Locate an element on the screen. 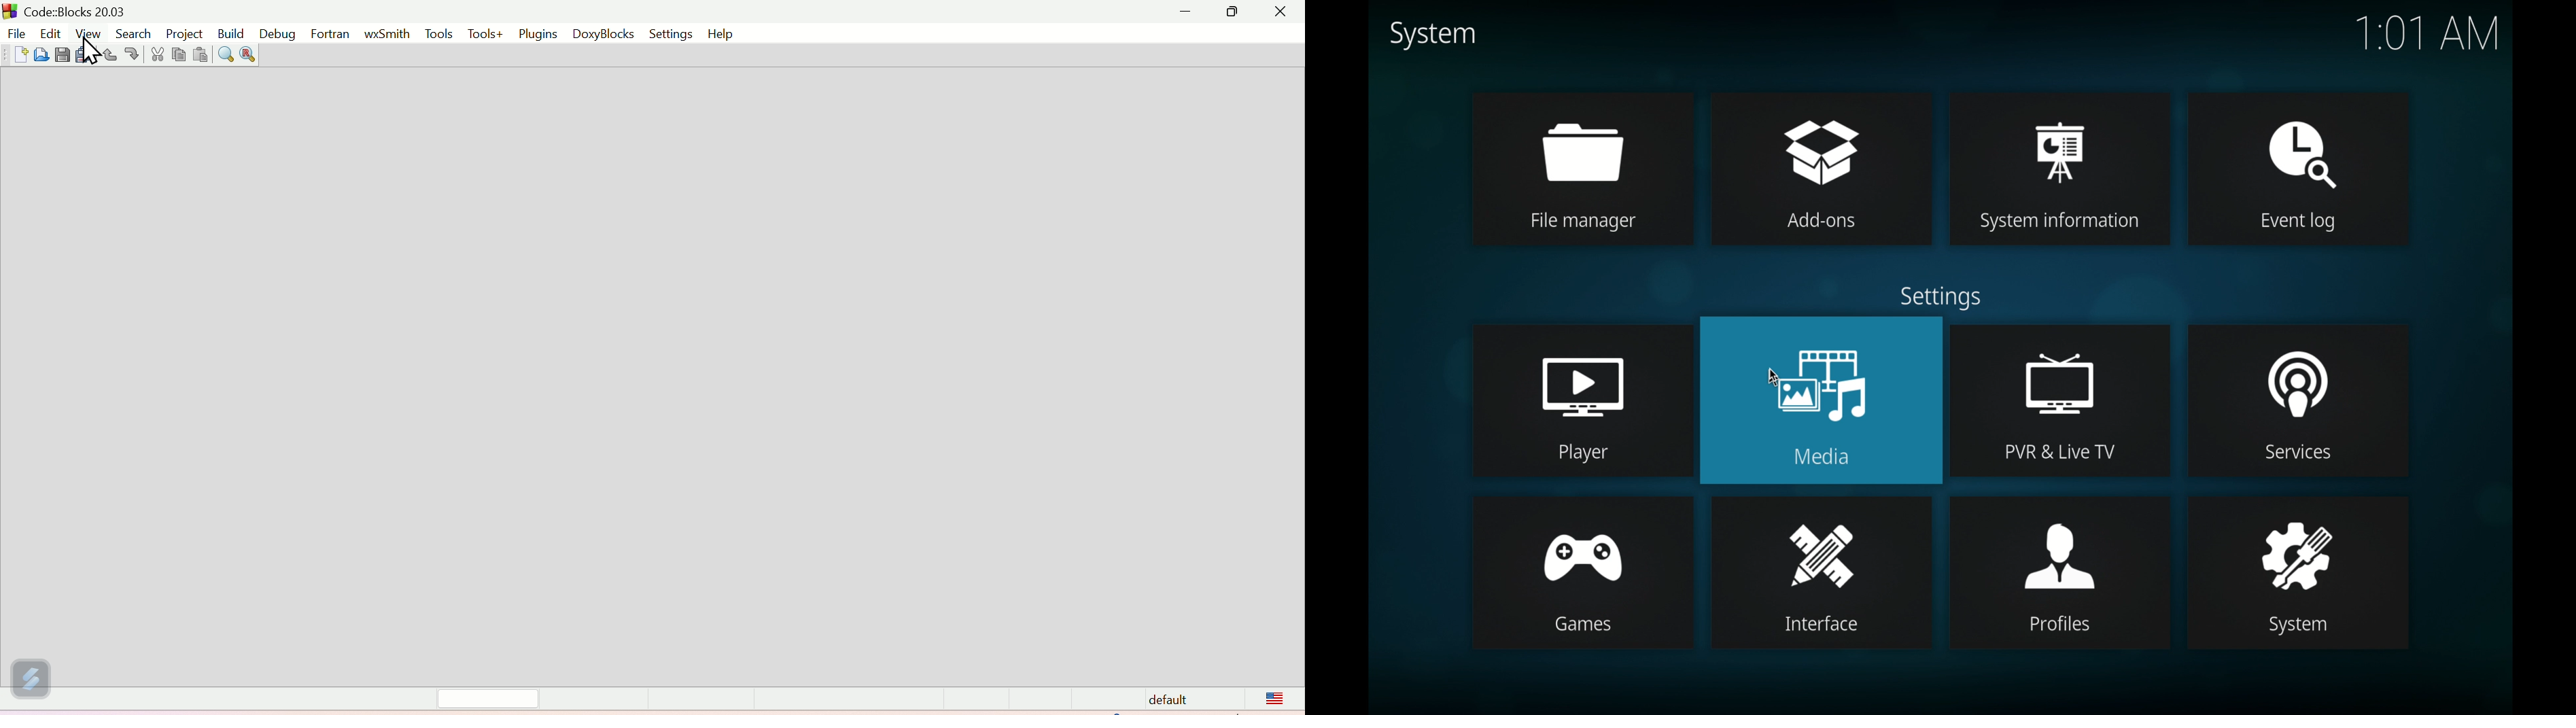 The image size is (2576, 728). games is located at coordinates (1586, 548).